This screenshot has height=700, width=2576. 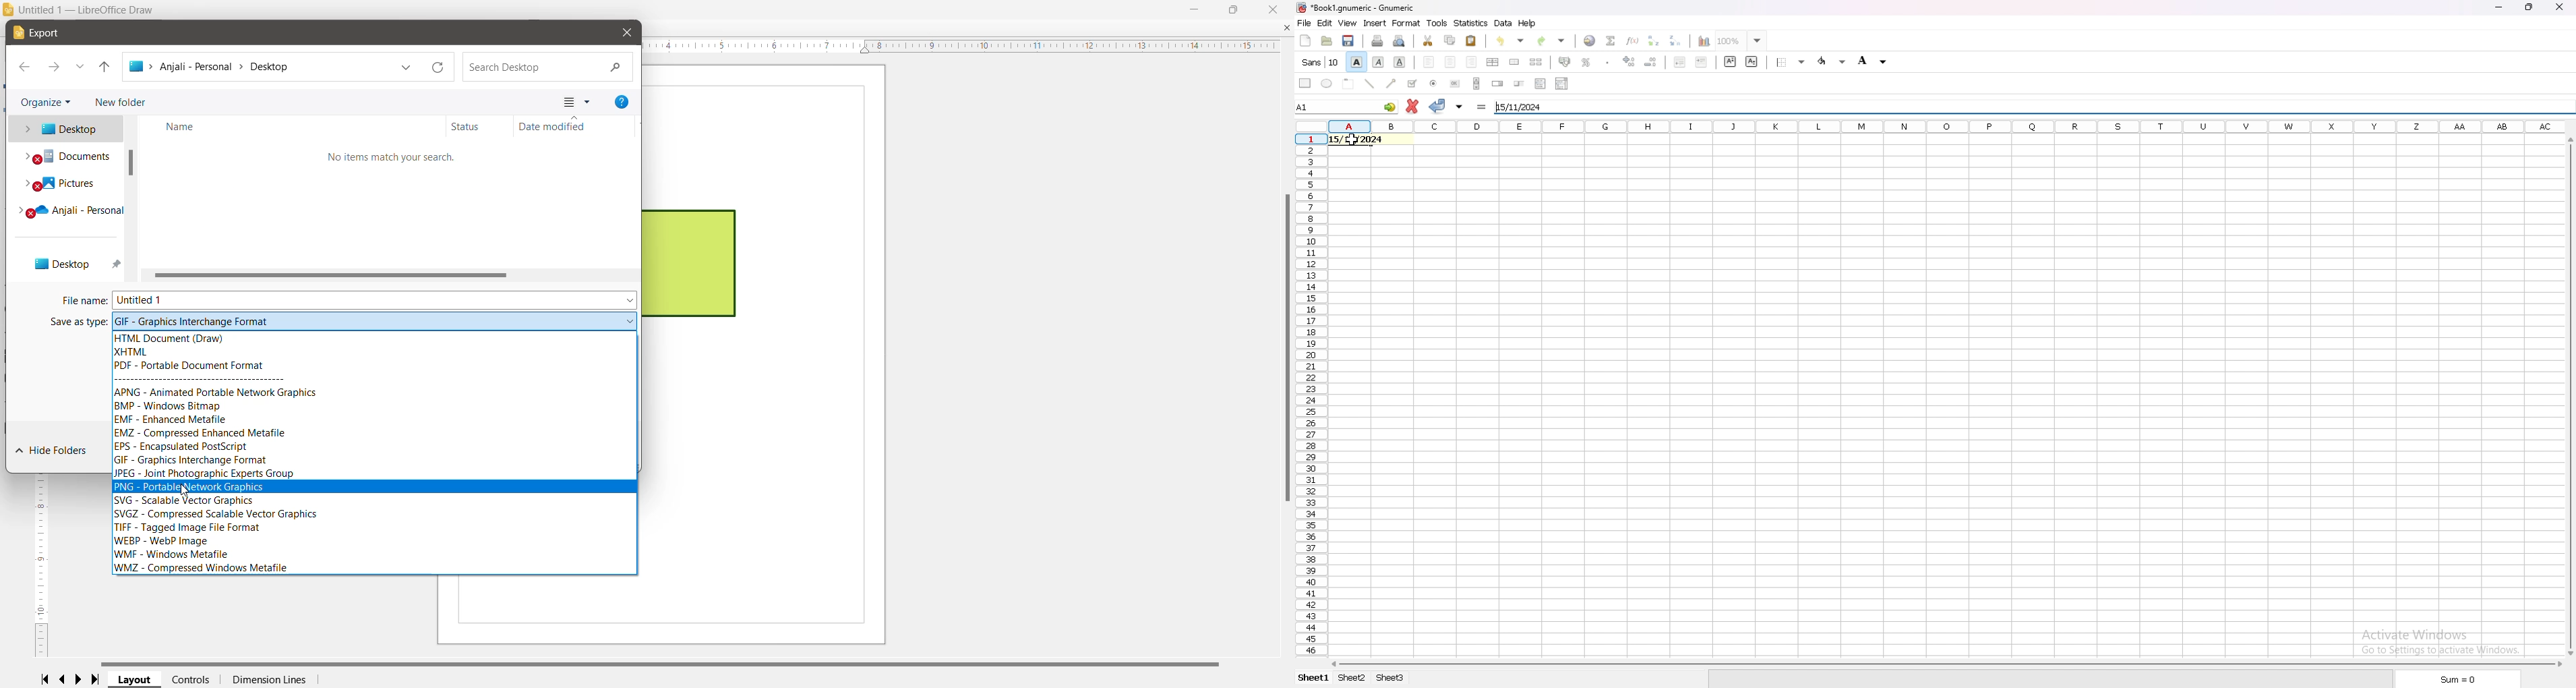 What do you see at coordinates (47, 101) in the screenshot?
I see `Organize` at bounding box center [47, 101].